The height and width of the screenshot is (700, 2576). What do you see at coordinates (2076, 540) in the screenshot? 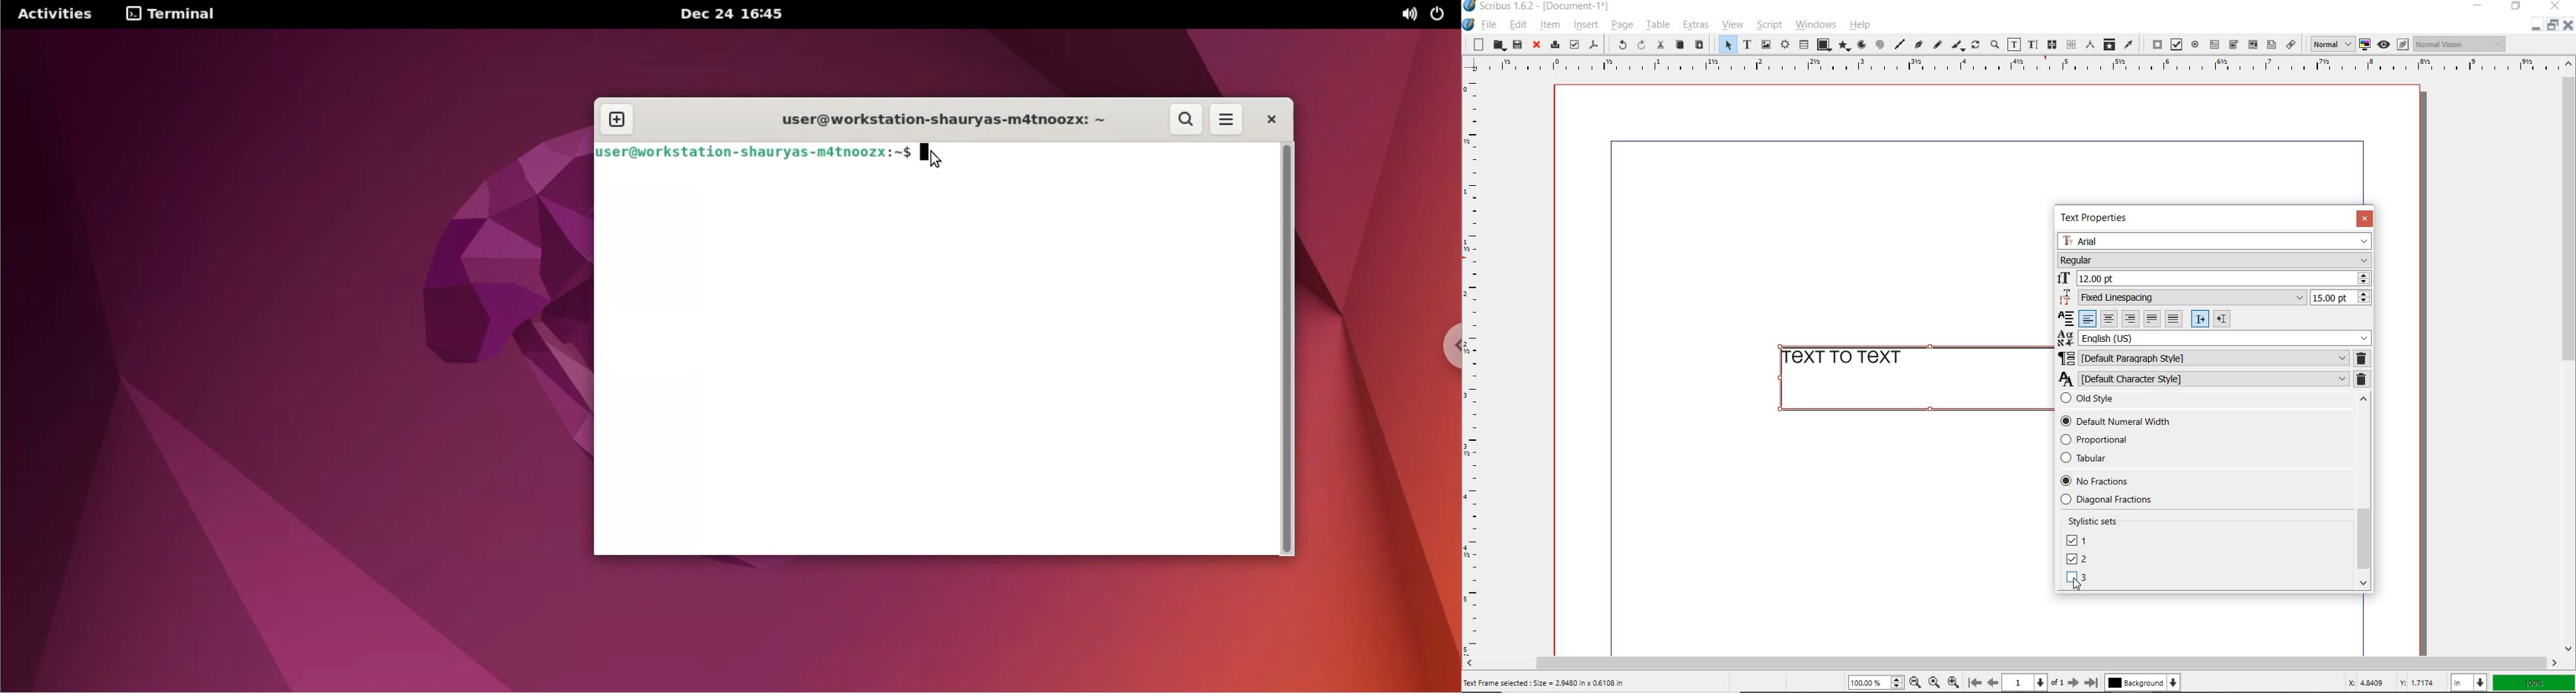
I see `UNICASE` at bounding box center [2076, 540].